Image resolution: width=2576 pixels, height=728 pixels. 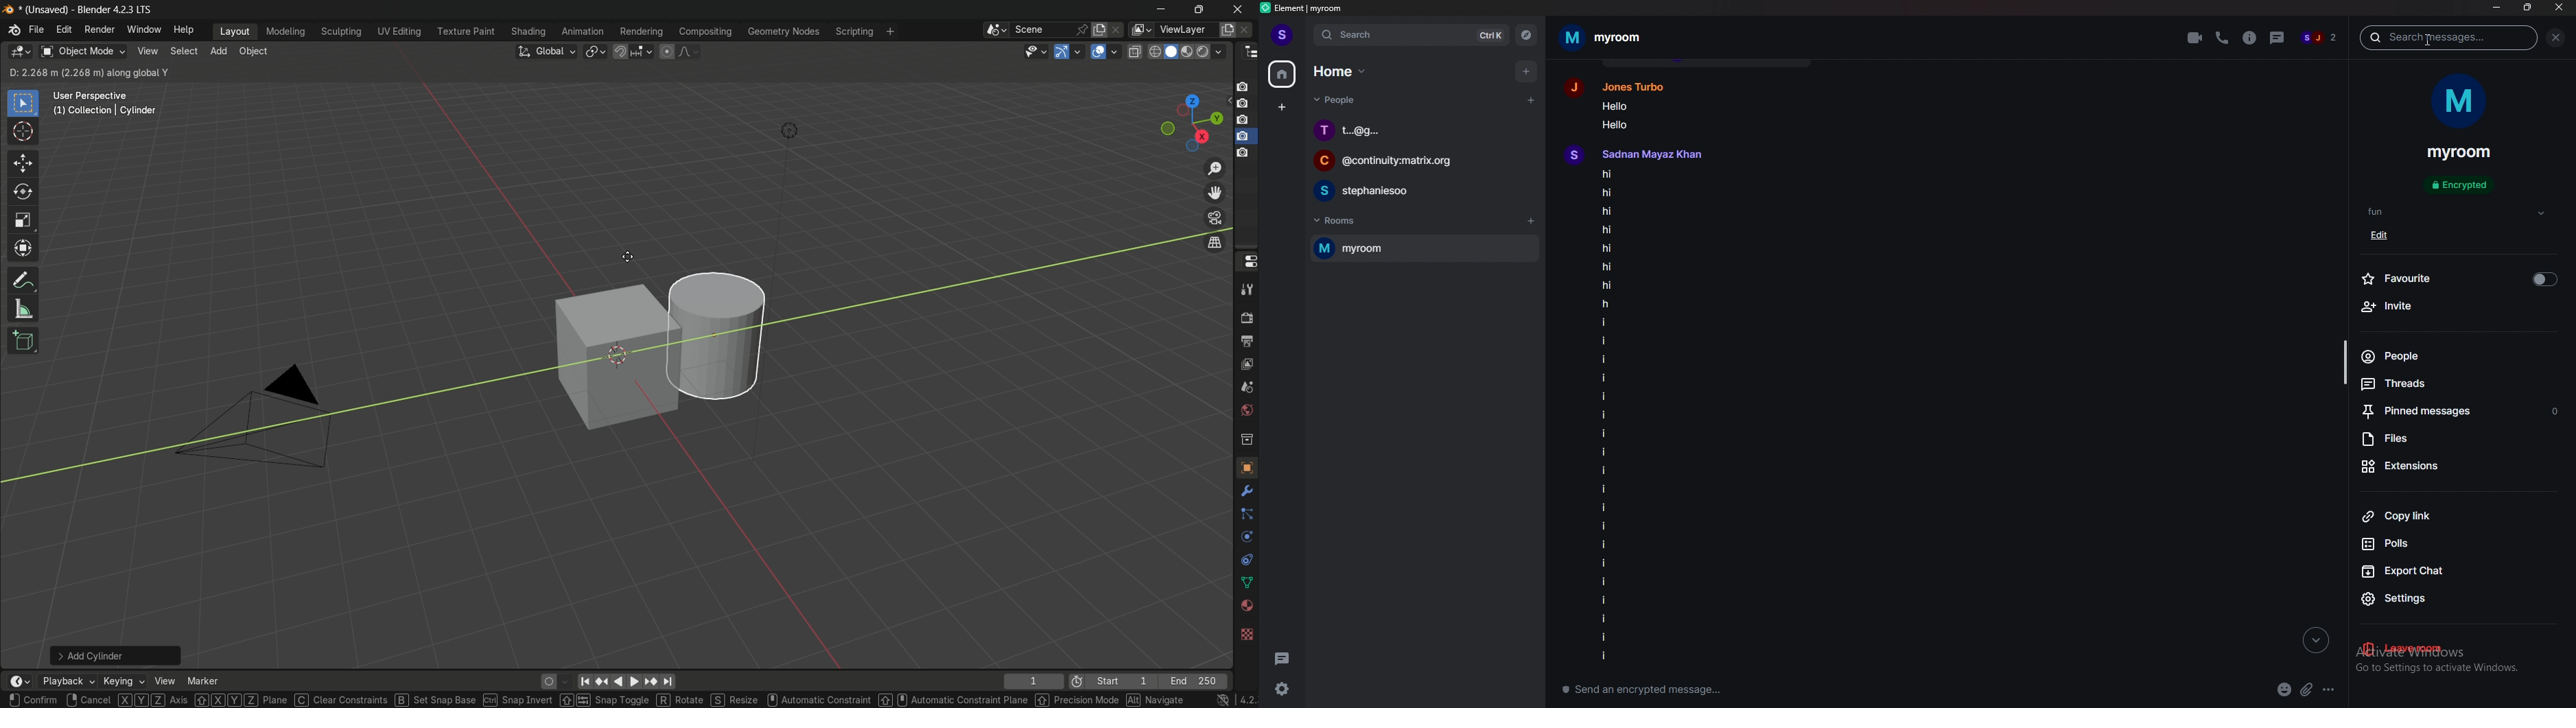 What do you see at coordinates (2221, 38) in the screenshot?
I see `voice call` at bounding box center [2221, 38].